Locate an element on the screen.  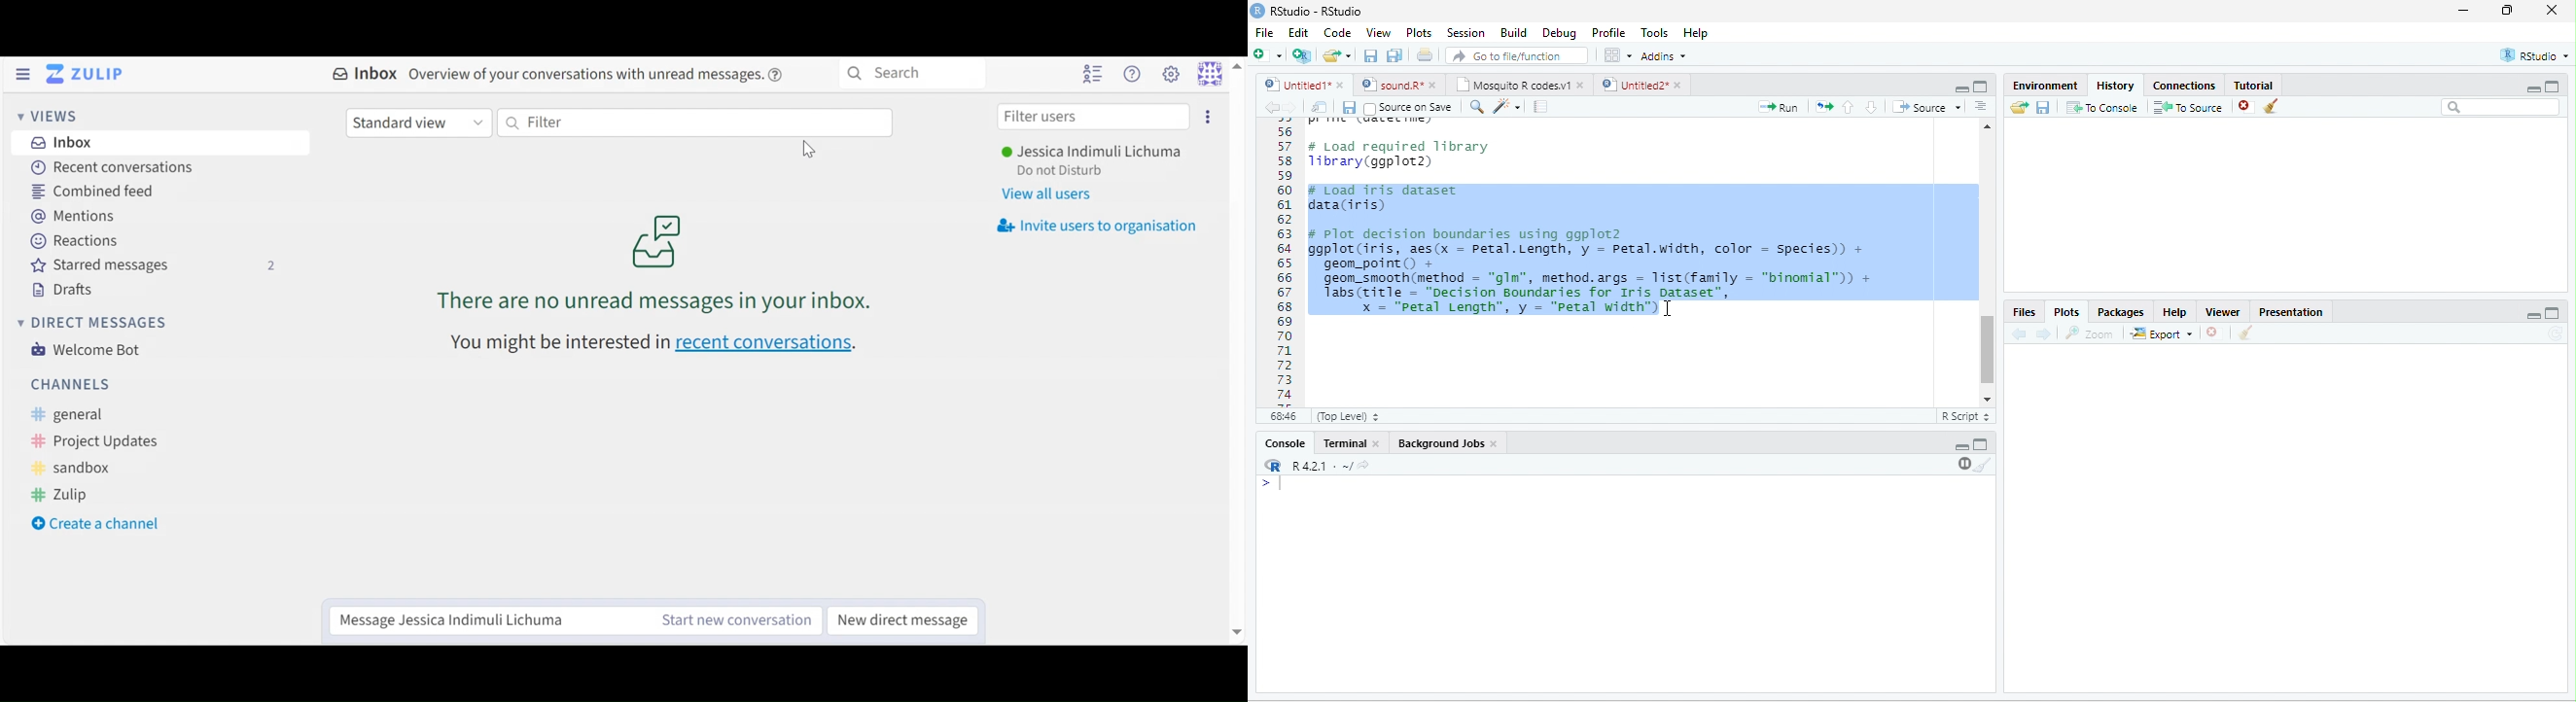
tools is located at coordinates (1505, 108).